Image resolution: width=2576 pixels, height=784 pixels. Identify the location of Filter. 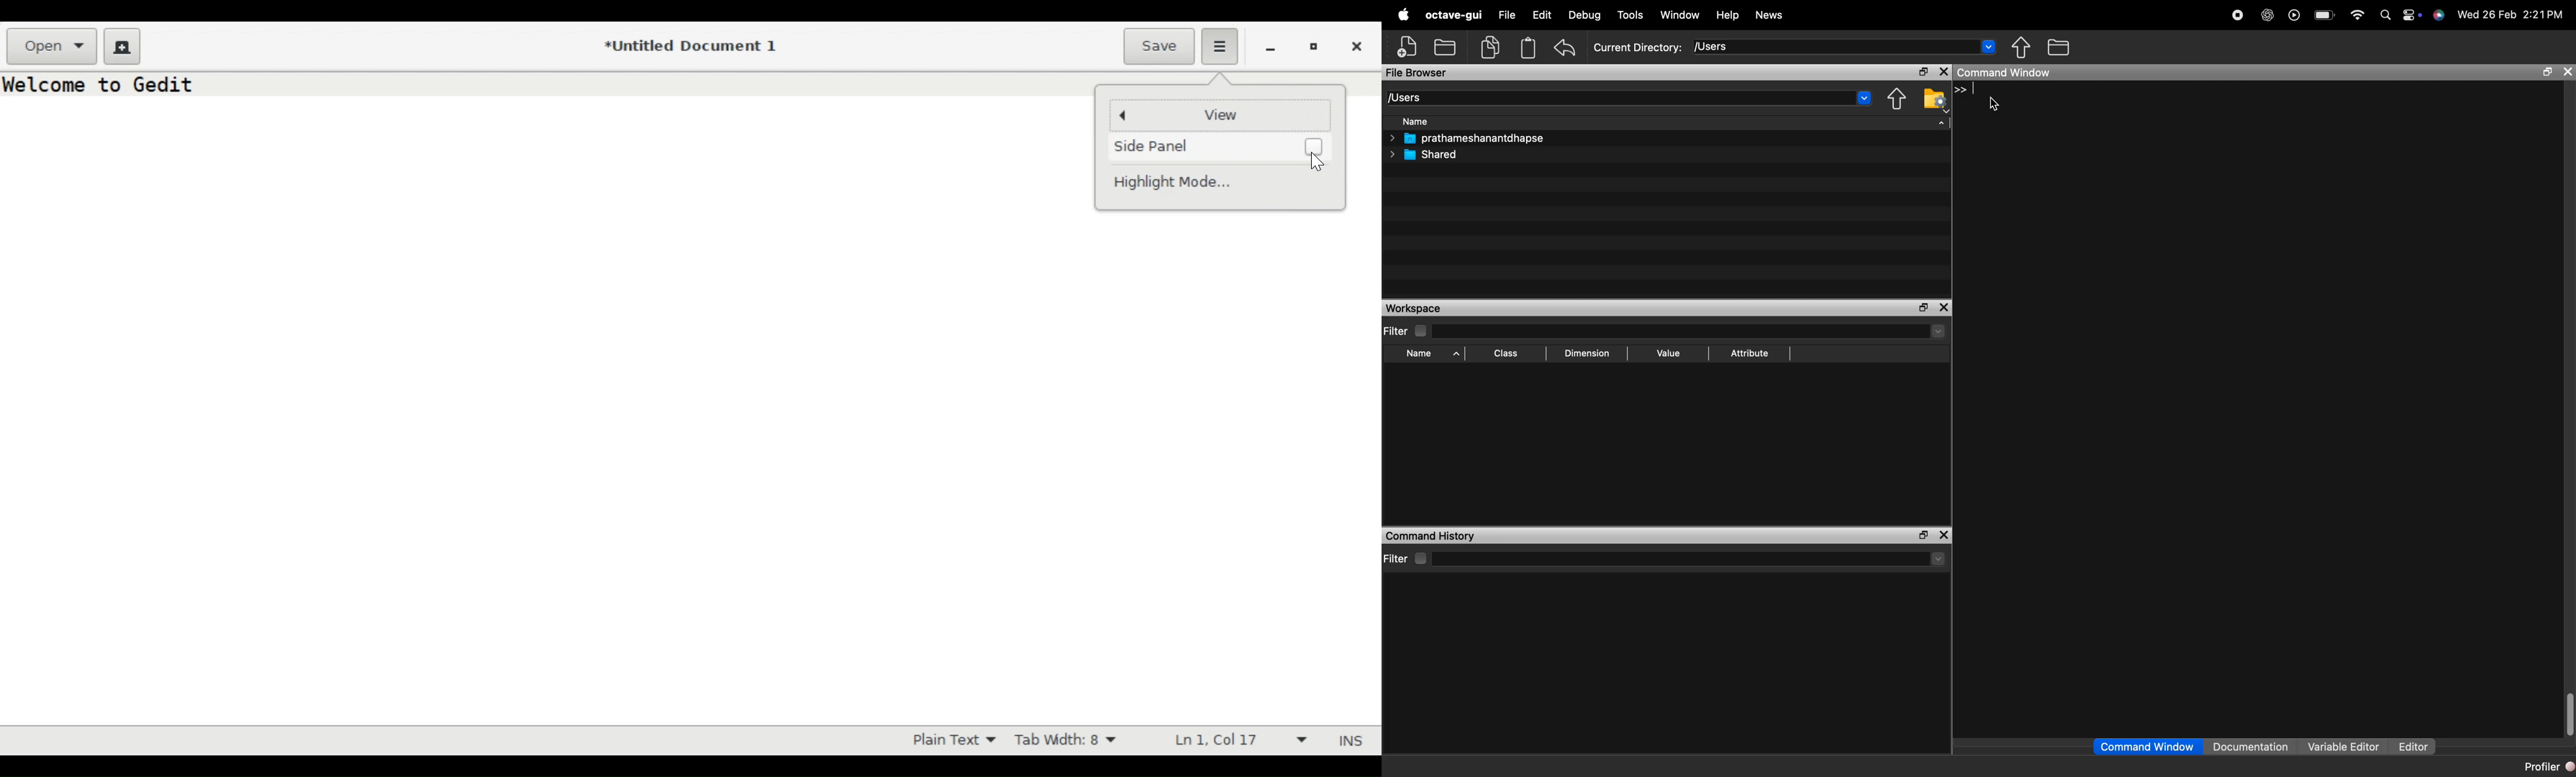
(1405, 330).